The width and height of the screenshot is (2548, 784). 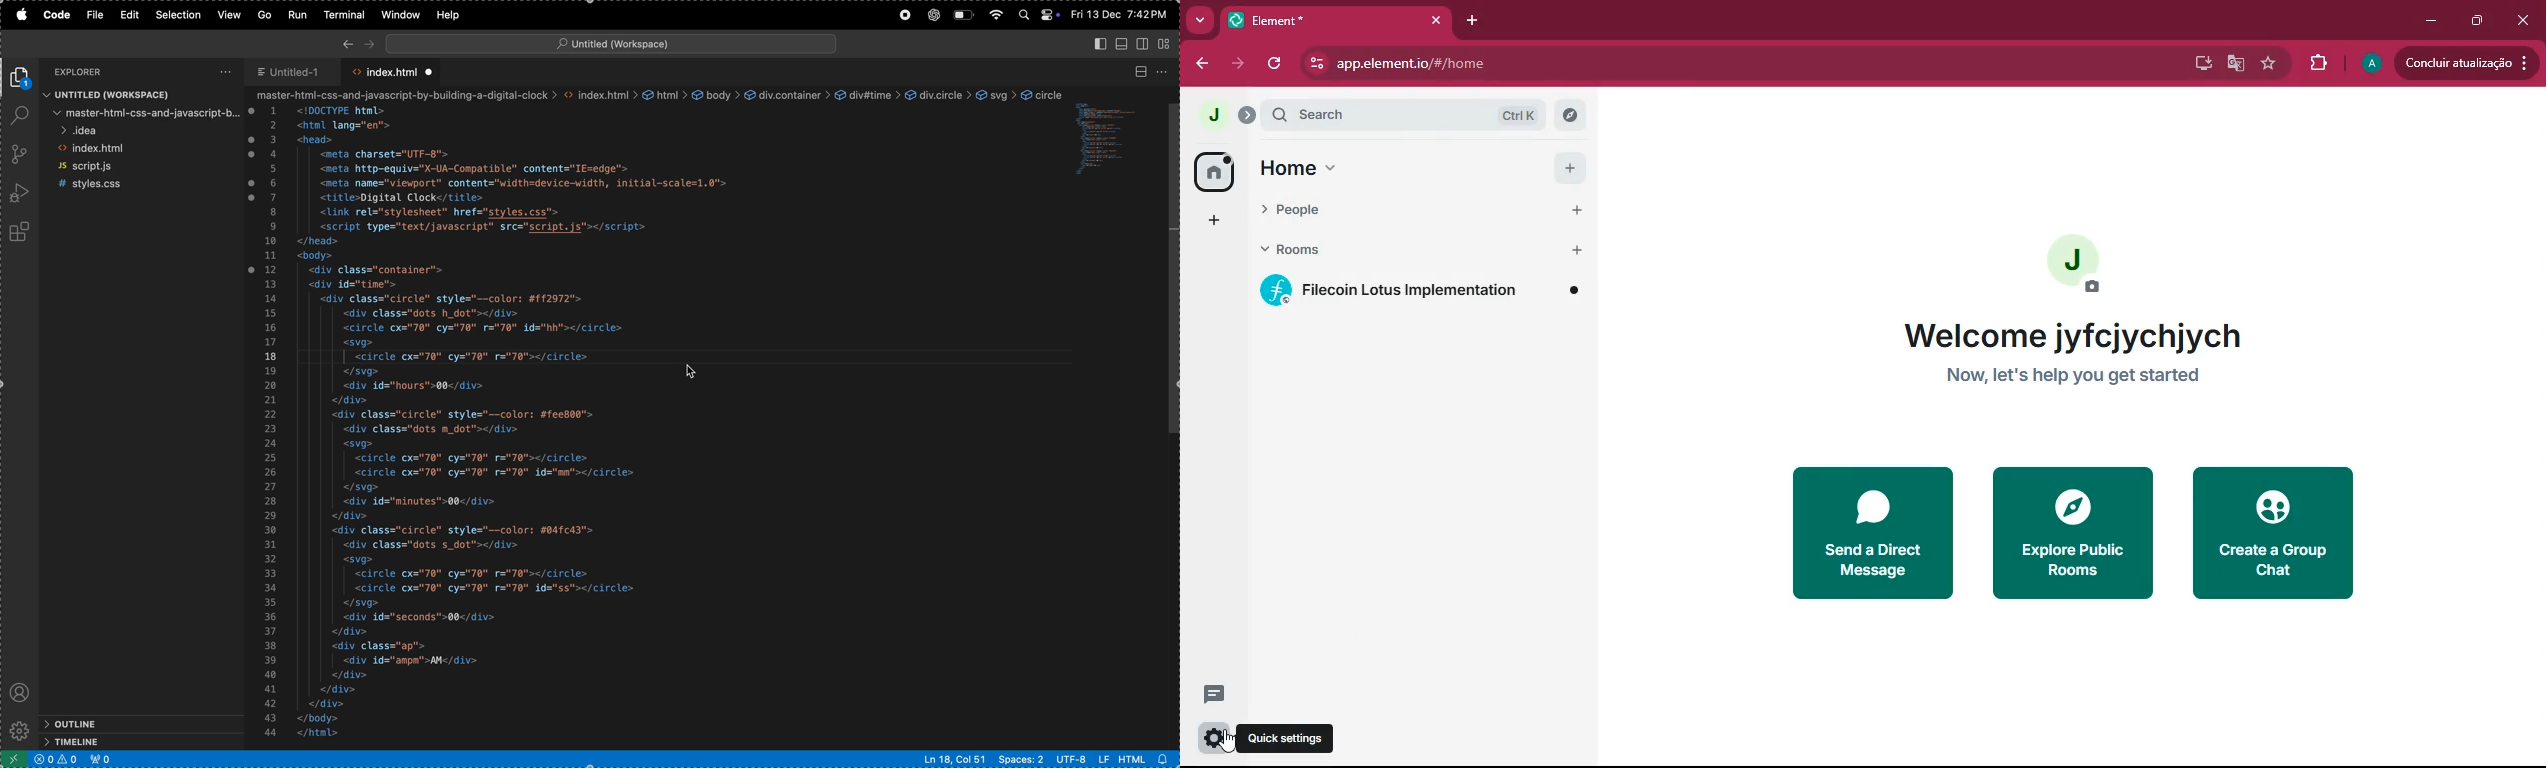 I want to click on back, so click(x=1205, y=64).